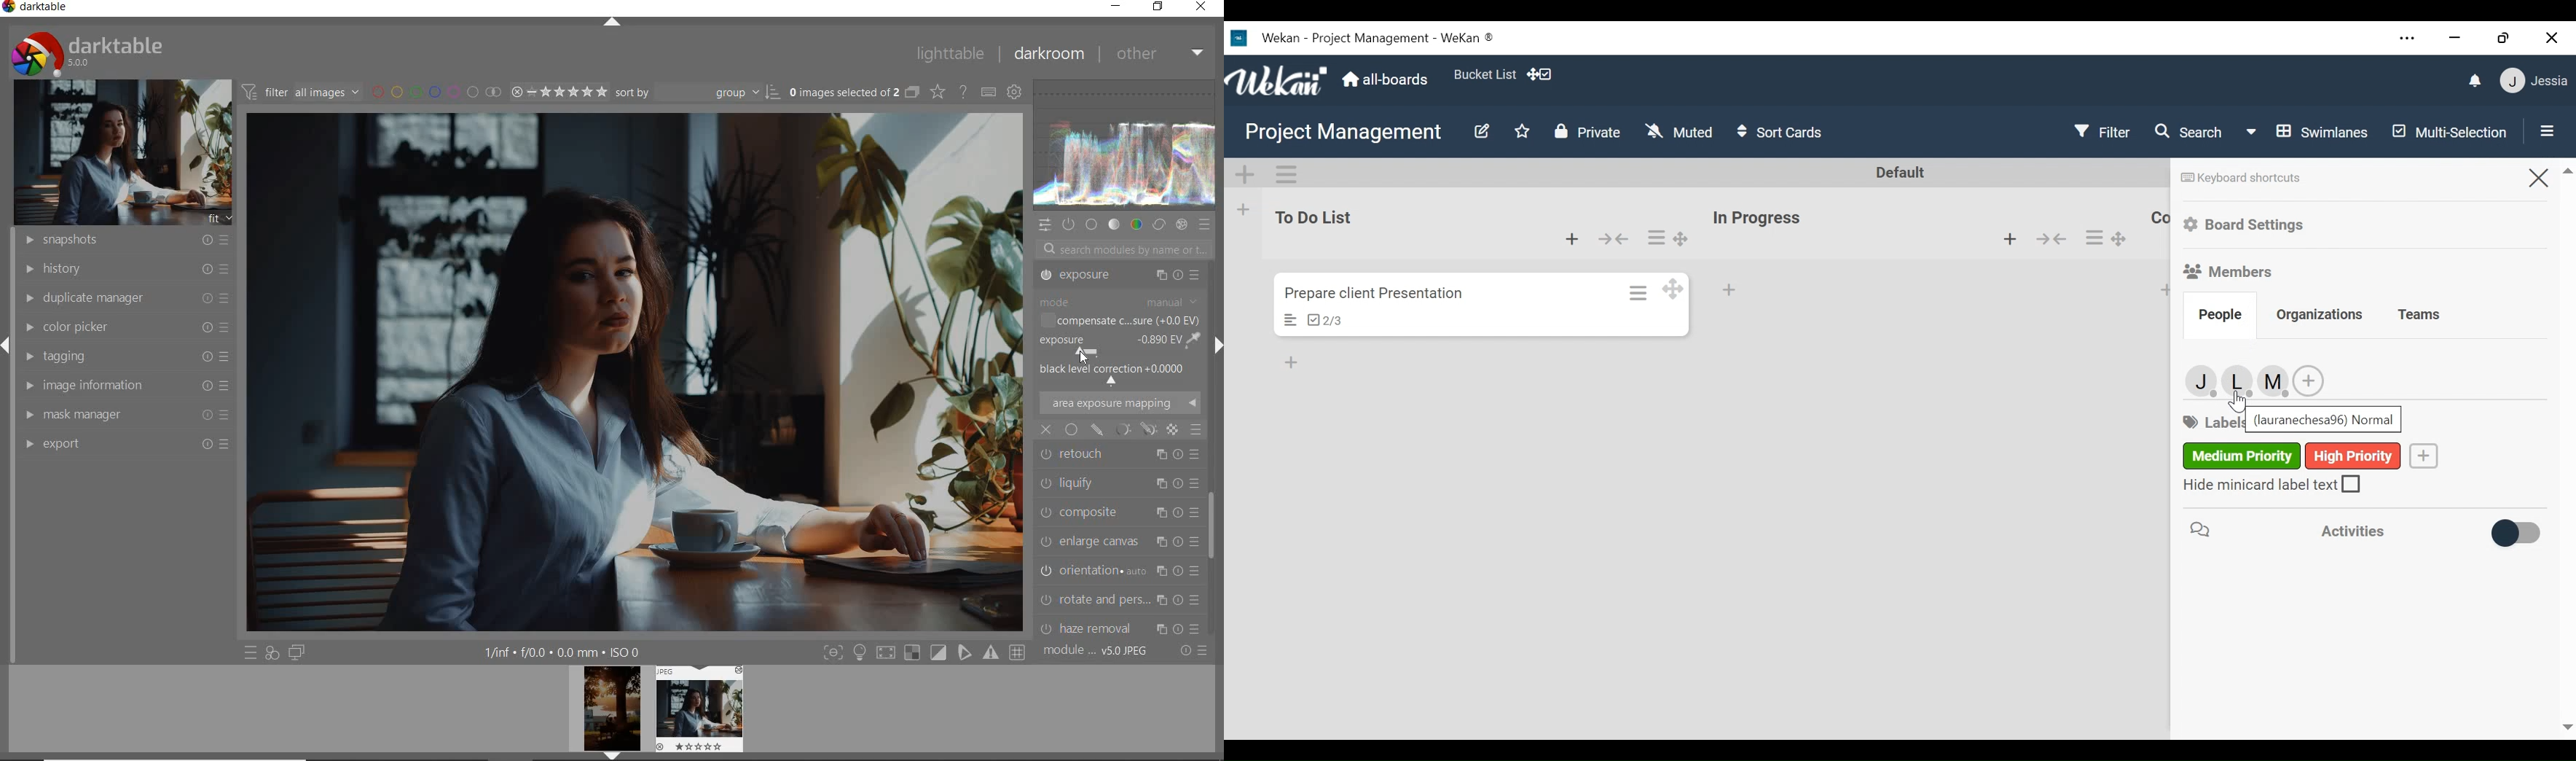 This screenshot has height=784, width=2576. I want to click on List Title, so click(1311, 217).